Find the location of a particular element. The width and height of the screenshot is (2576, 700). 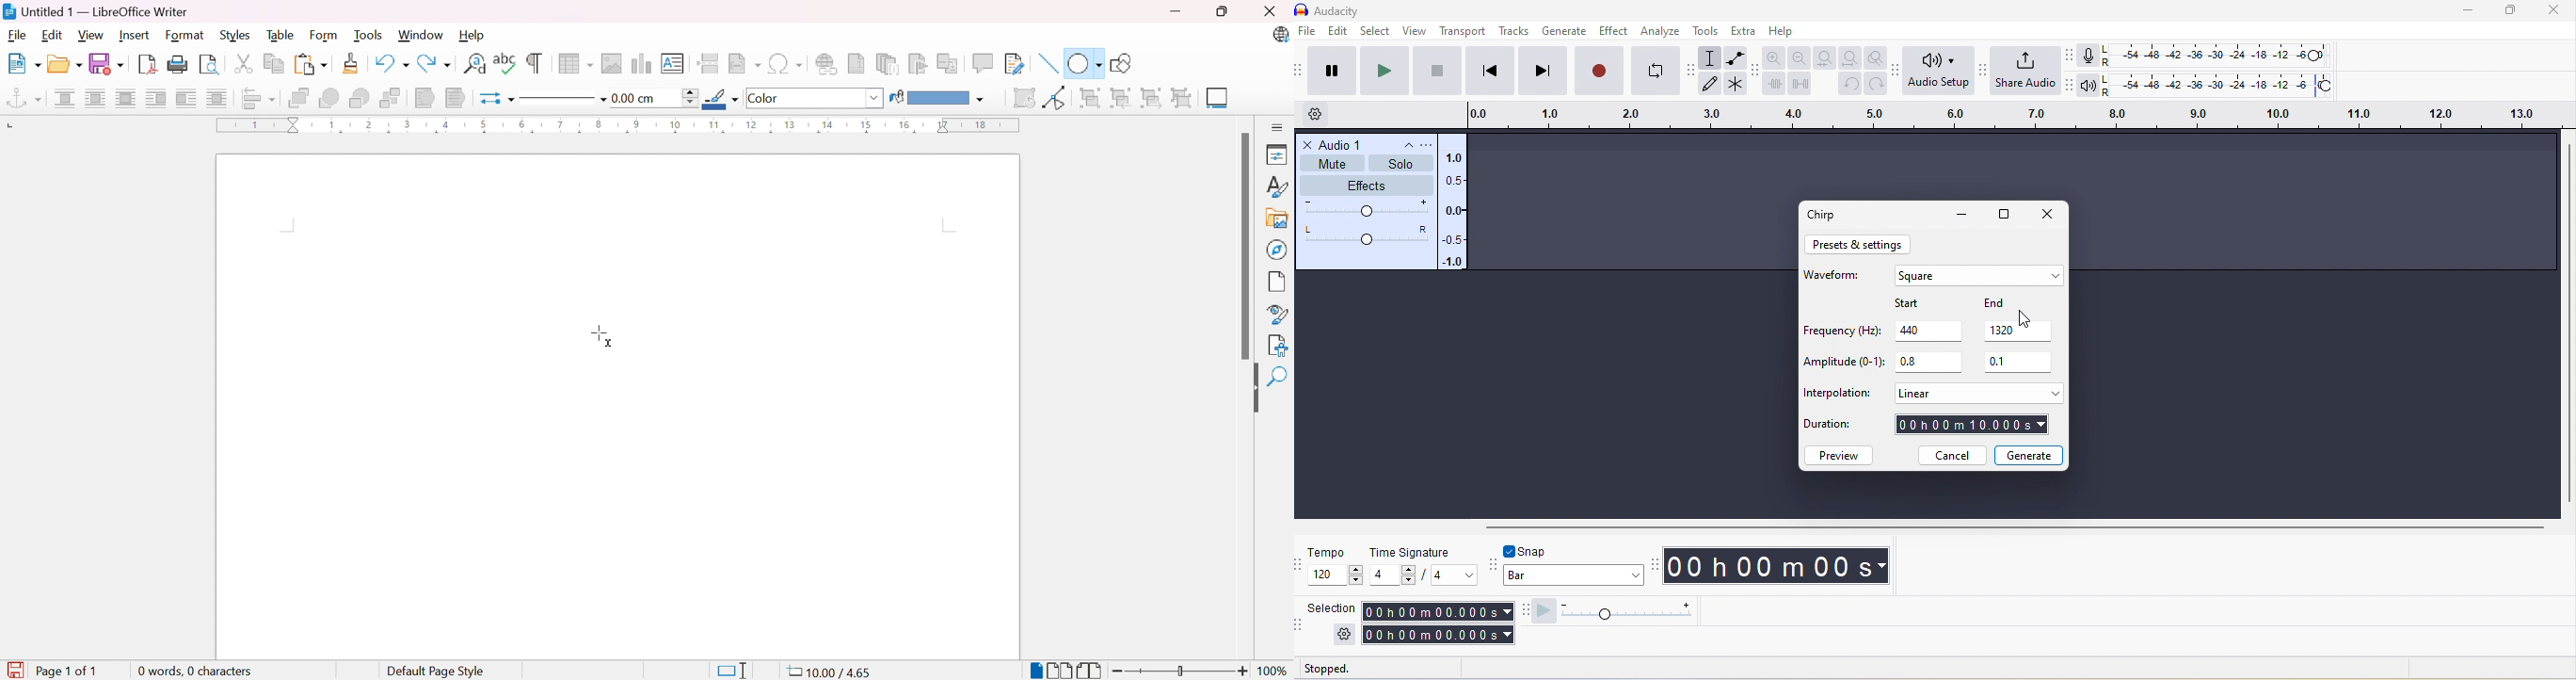

interpolation: is located at coordinates (1838, 394).